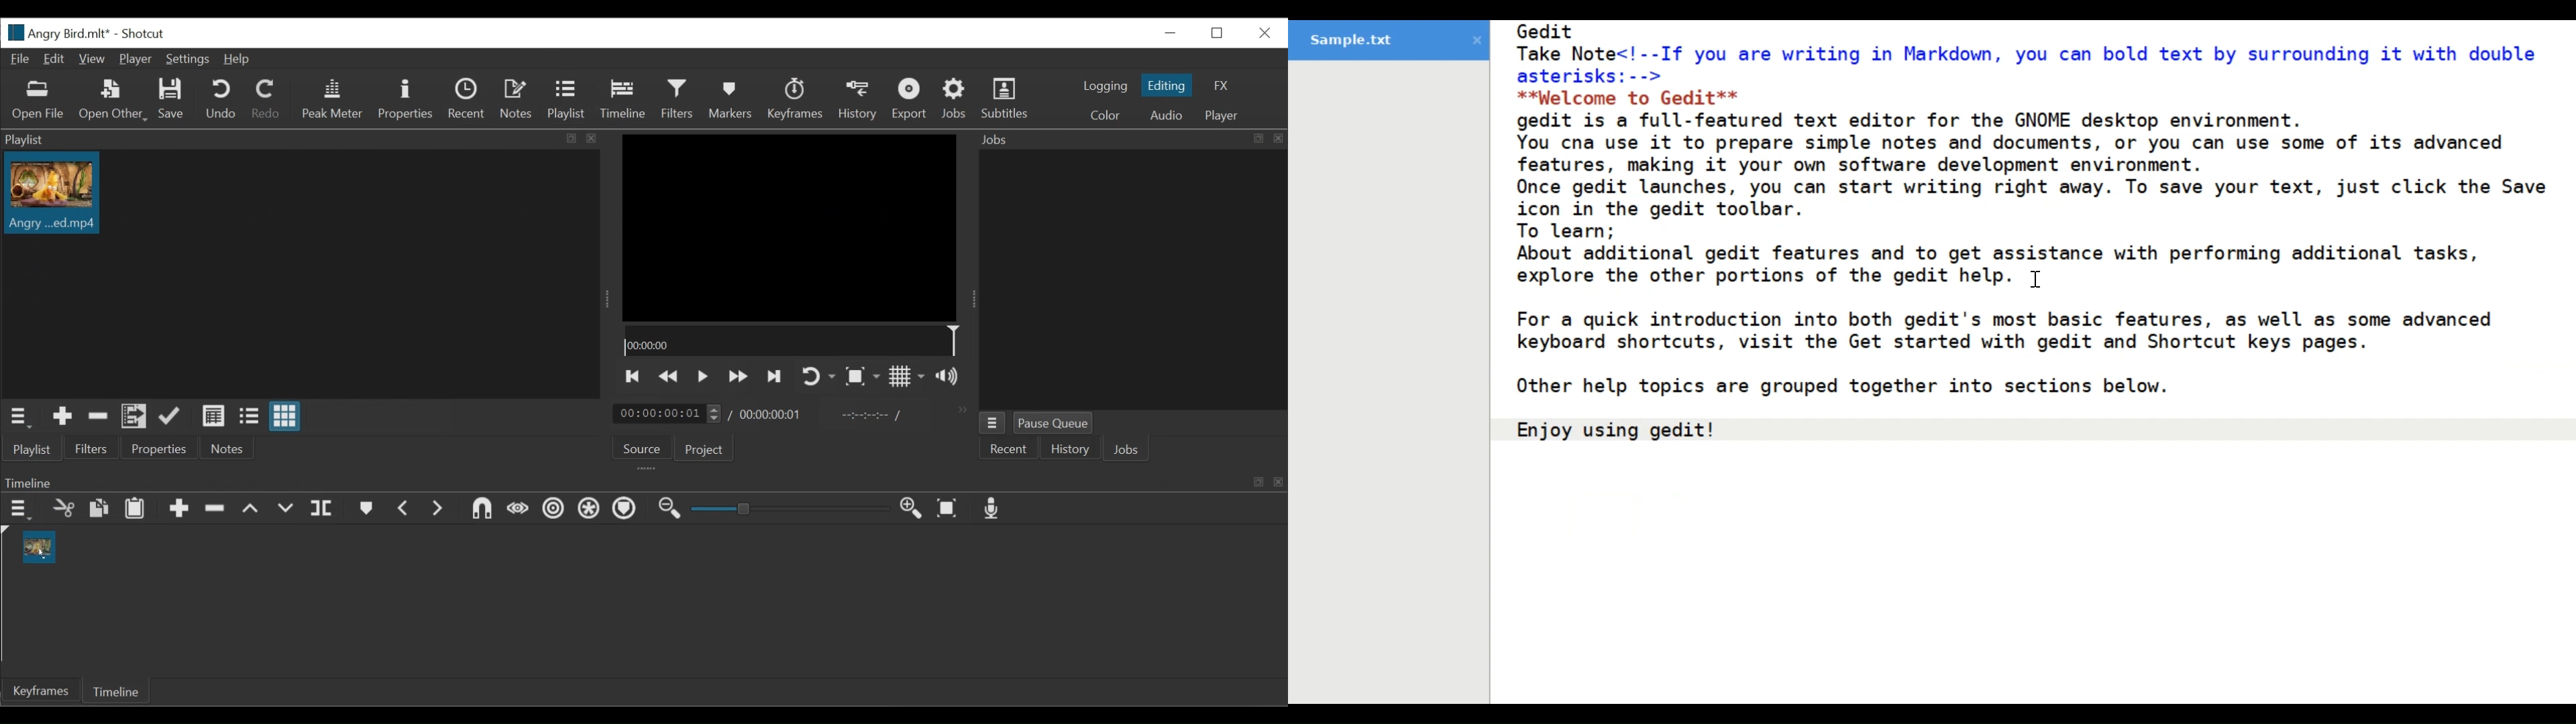  What do you see at coordinates (515, 100) in the screenshot?
I see `Notes` at bounding box center [515, 100].